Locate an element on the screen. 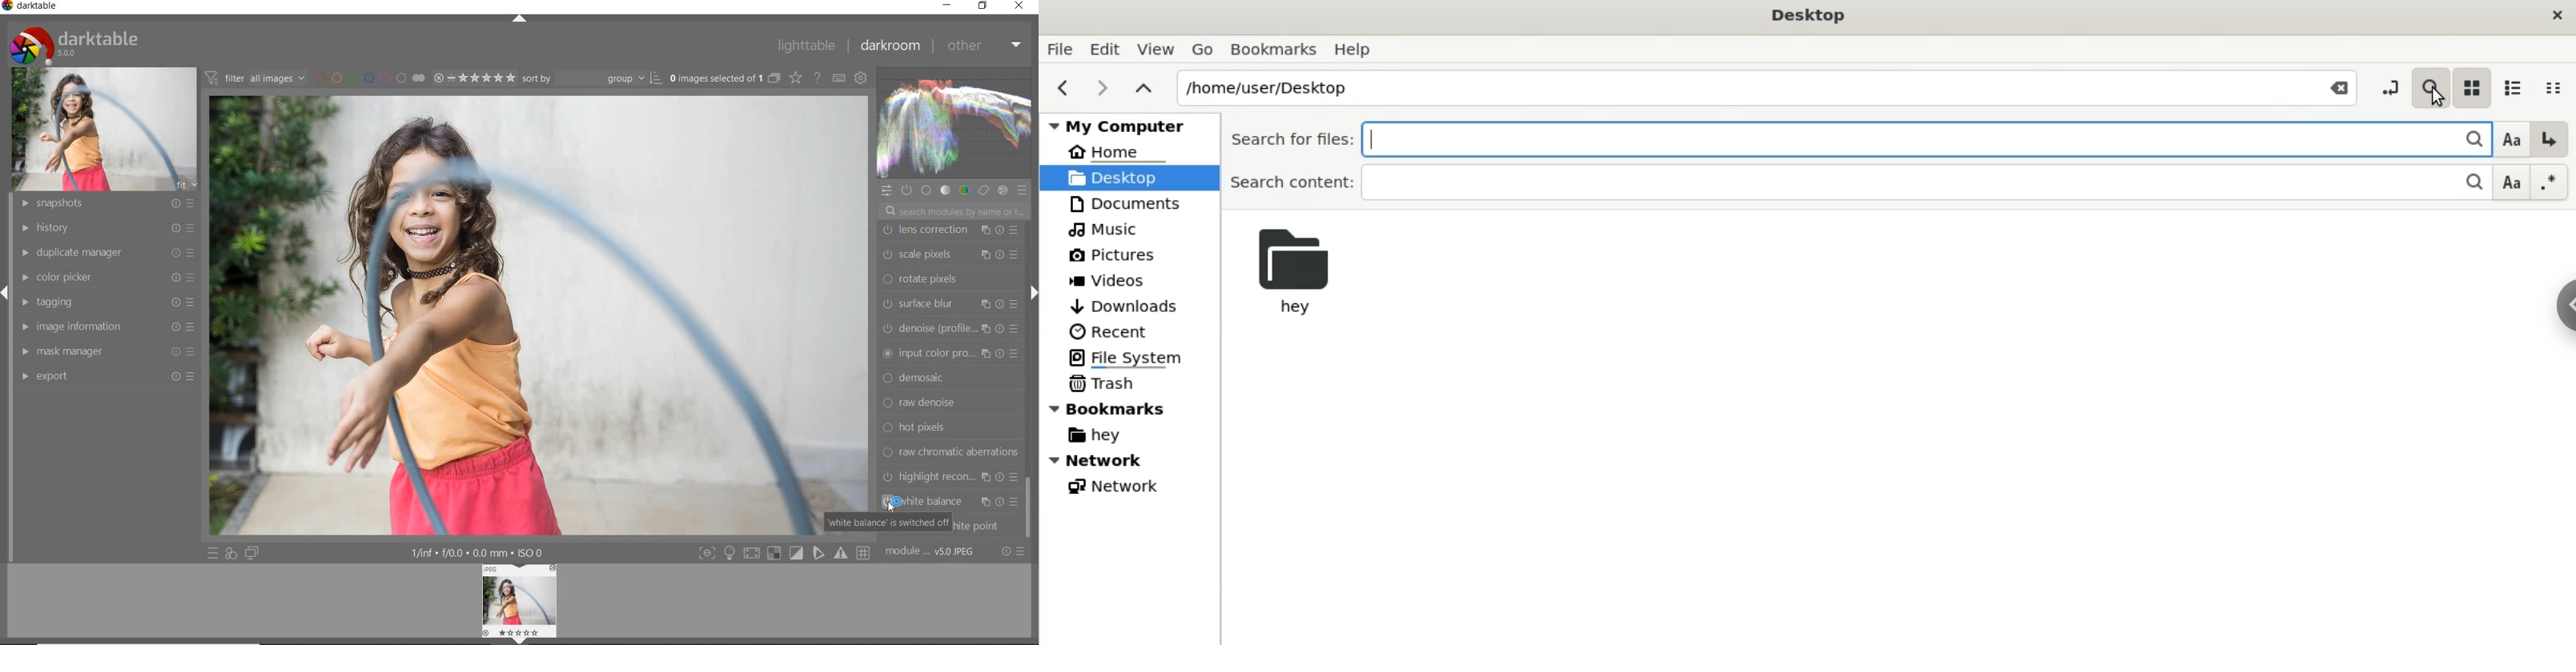 The image size is (2576, 672). arrow  is located at coordinates (9, 294).